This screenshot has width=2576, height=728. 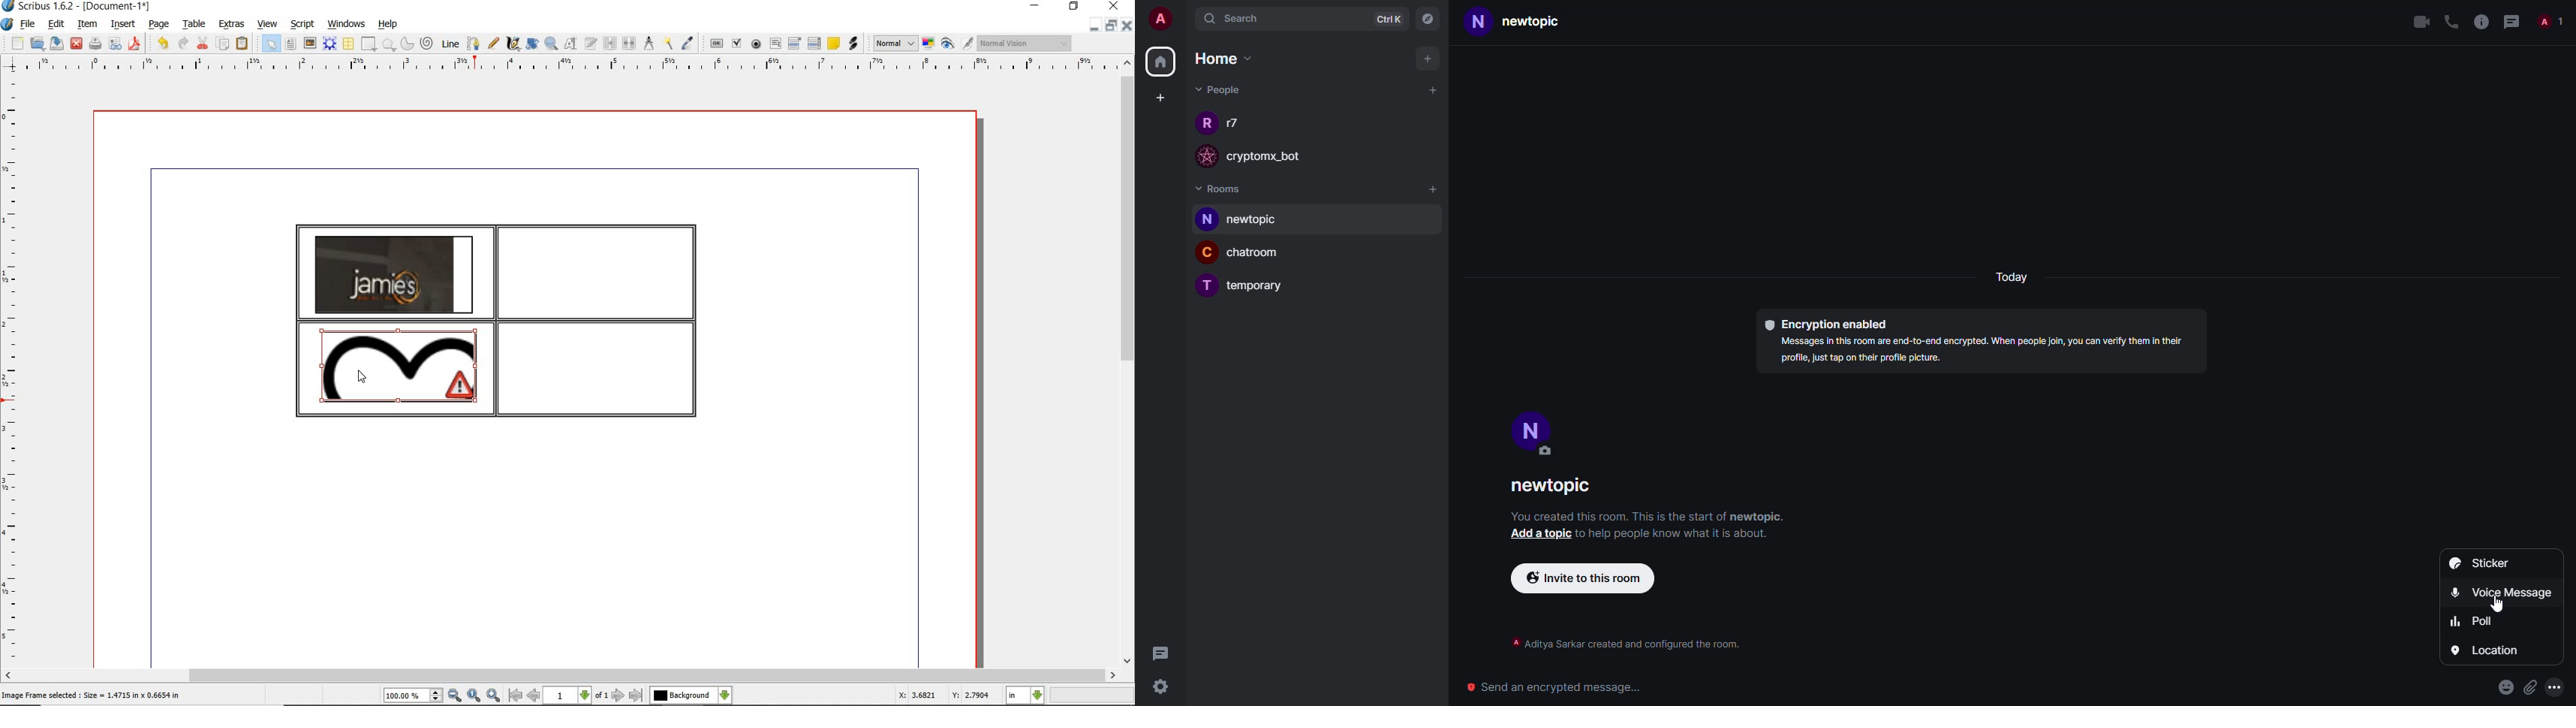 I want to click on copy, so click(x=224, y=45).